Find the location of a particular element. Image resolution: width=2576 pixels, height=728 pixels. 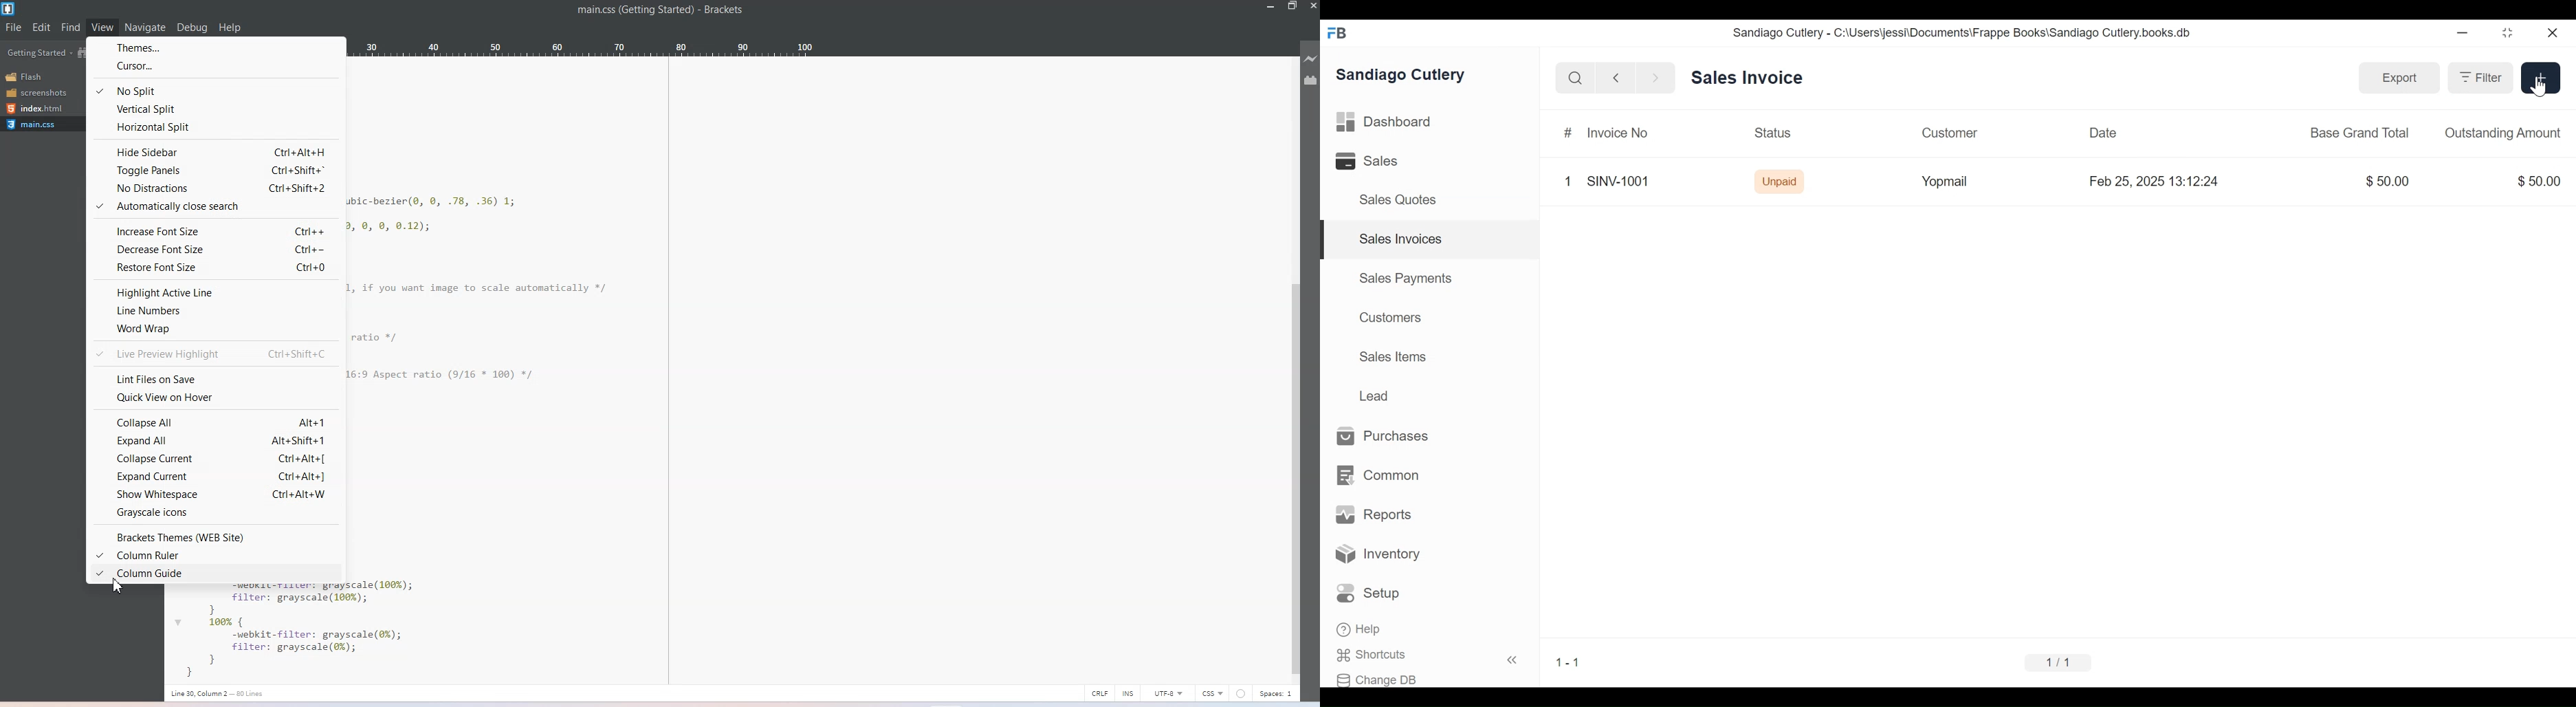

Feb 25, 2025 13:12:24 is located at coordinates (2158, 181).